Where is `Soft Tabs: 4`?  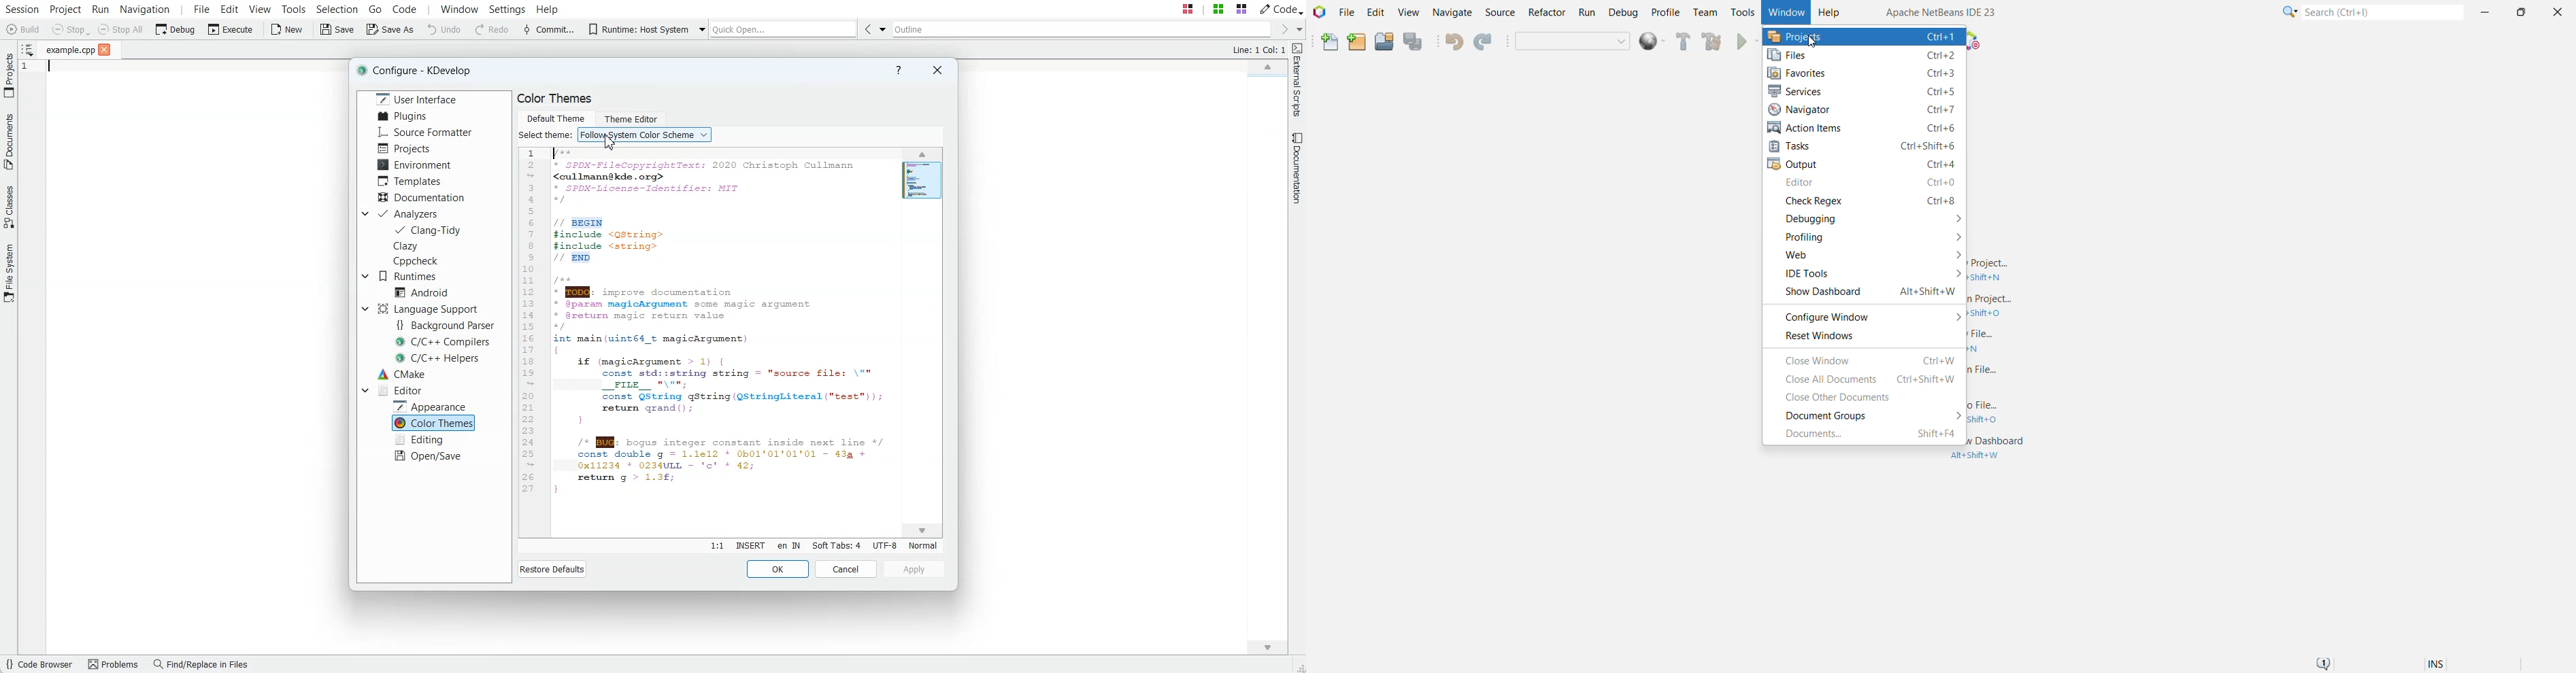
Soft Tabs: 4 is located at coordinates (836, 545).